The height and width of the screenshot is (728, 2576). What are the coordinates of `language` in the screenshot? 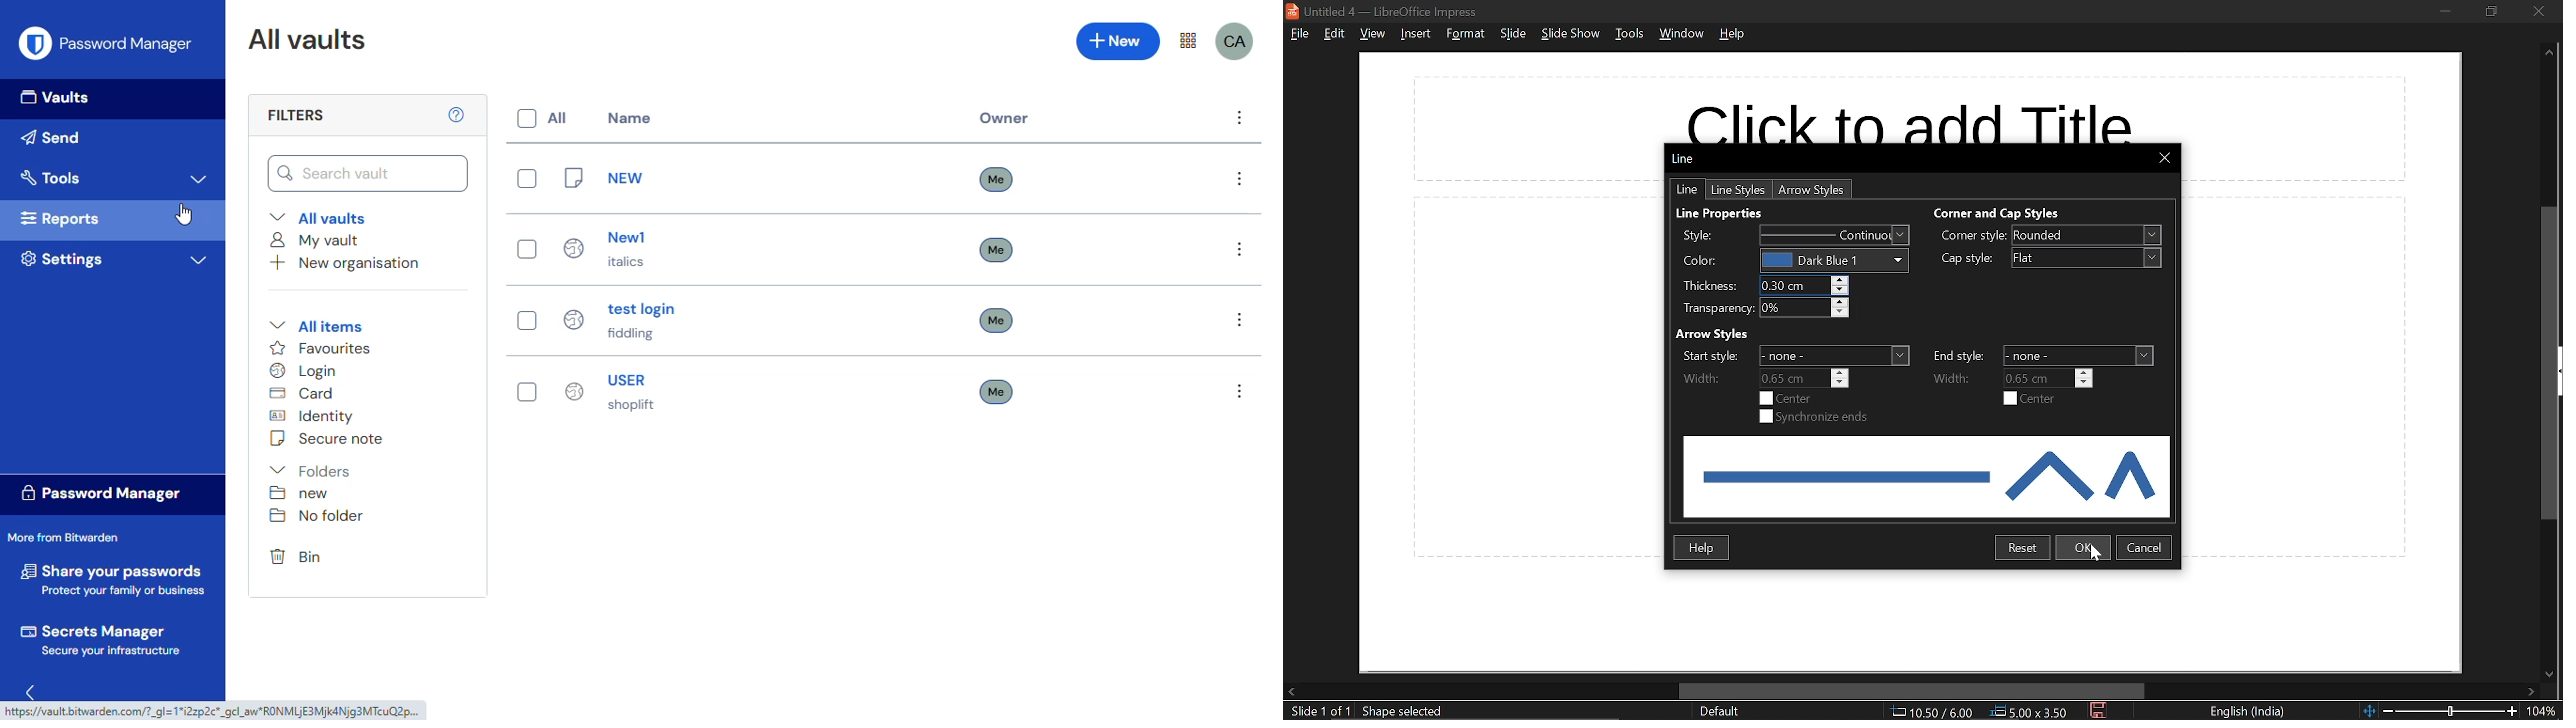 It's located at (2248, 711).